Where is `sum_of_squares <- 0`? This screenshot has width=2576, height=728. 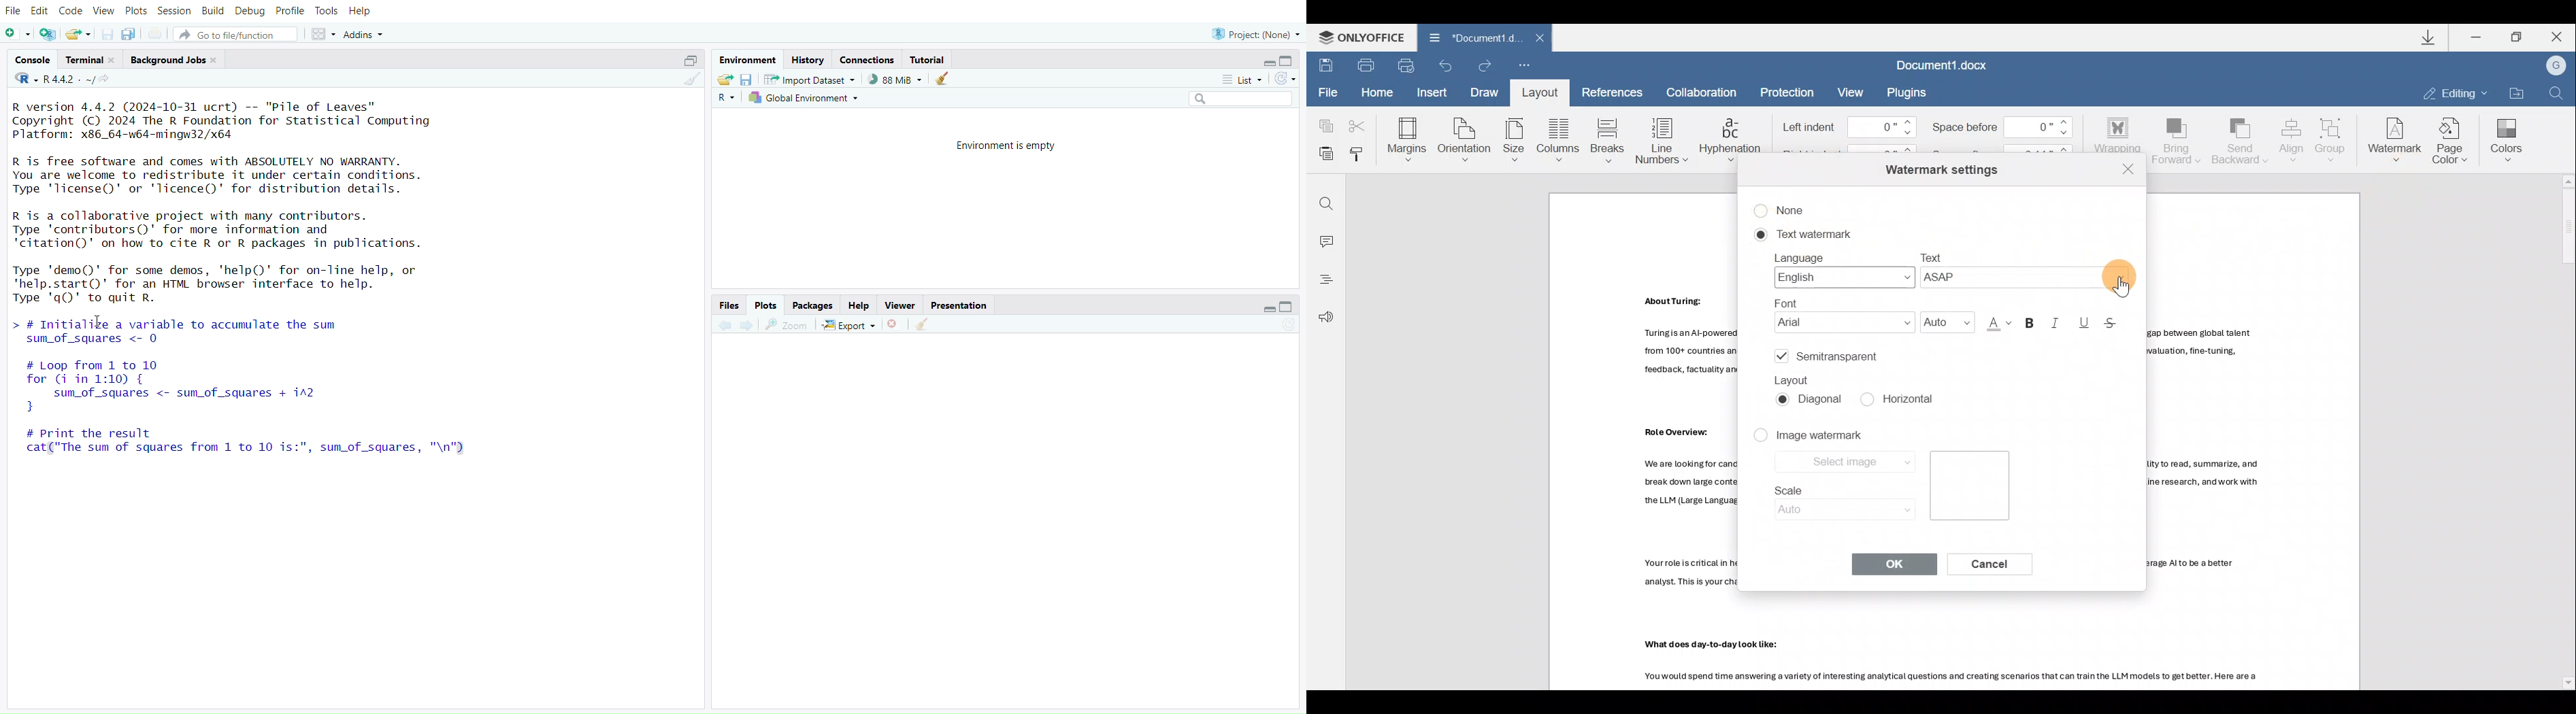 sum_of_squares <- 0 is located at coordinates (103, 341).